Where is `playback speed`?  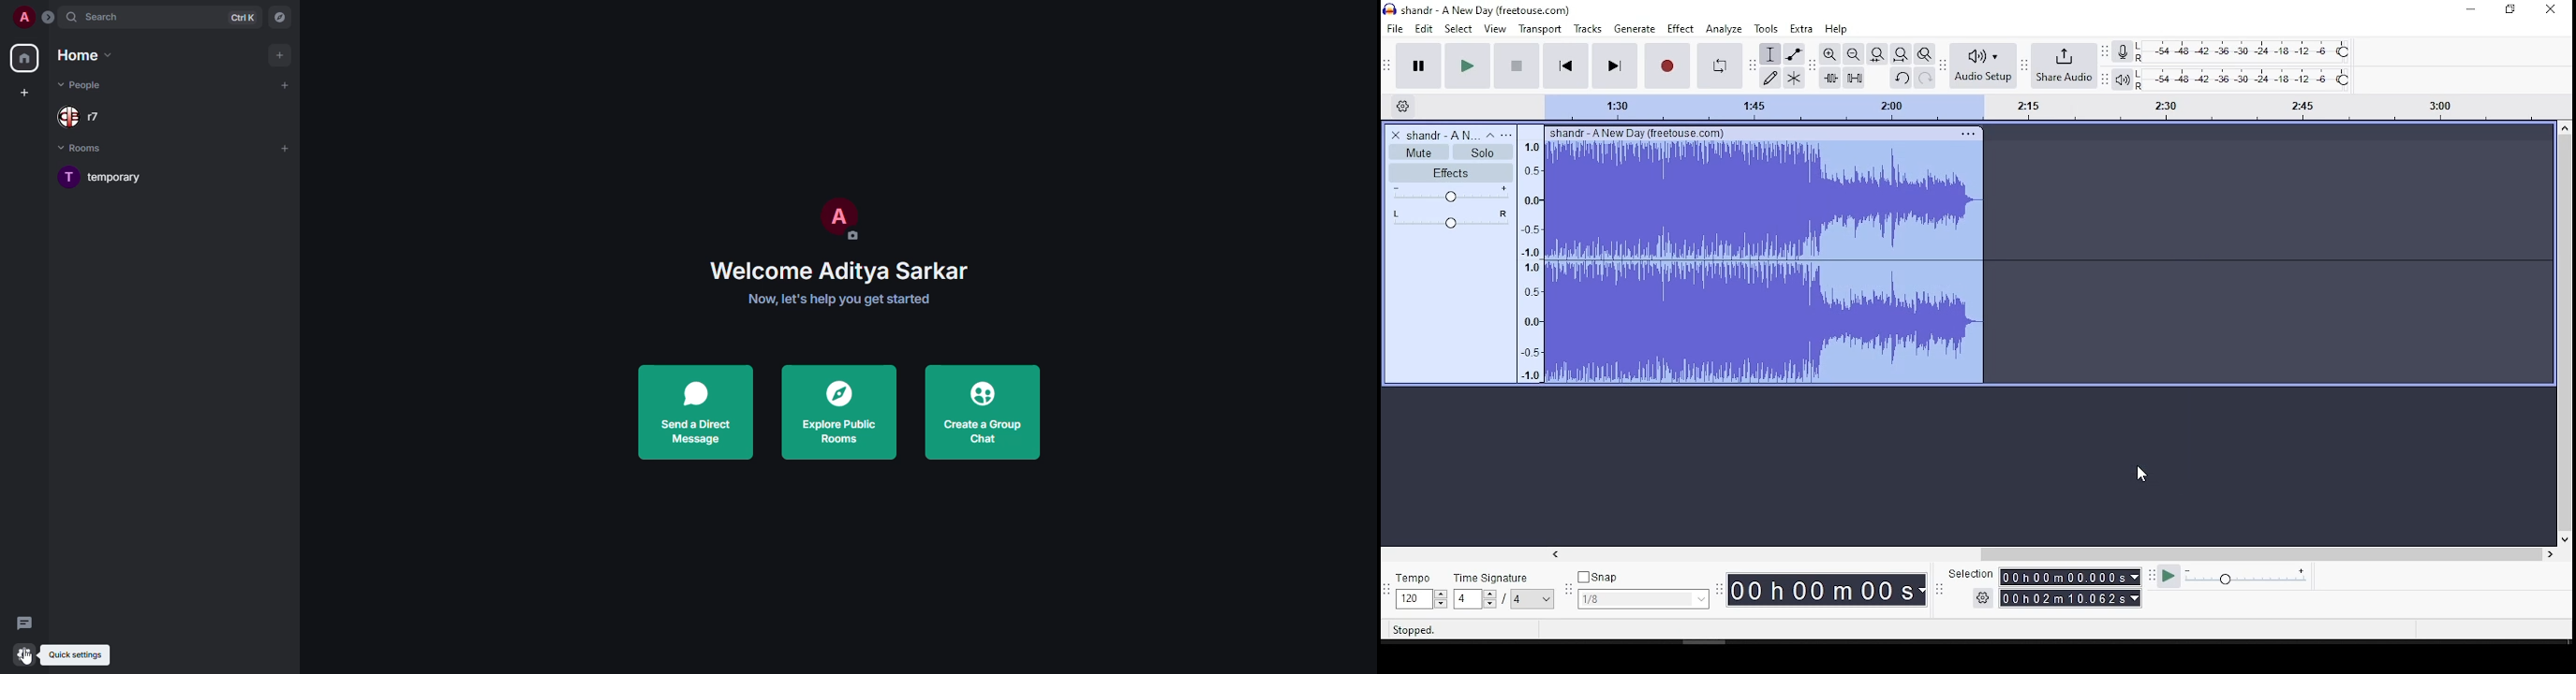
playback speed is located at coordinates (2239, 579).